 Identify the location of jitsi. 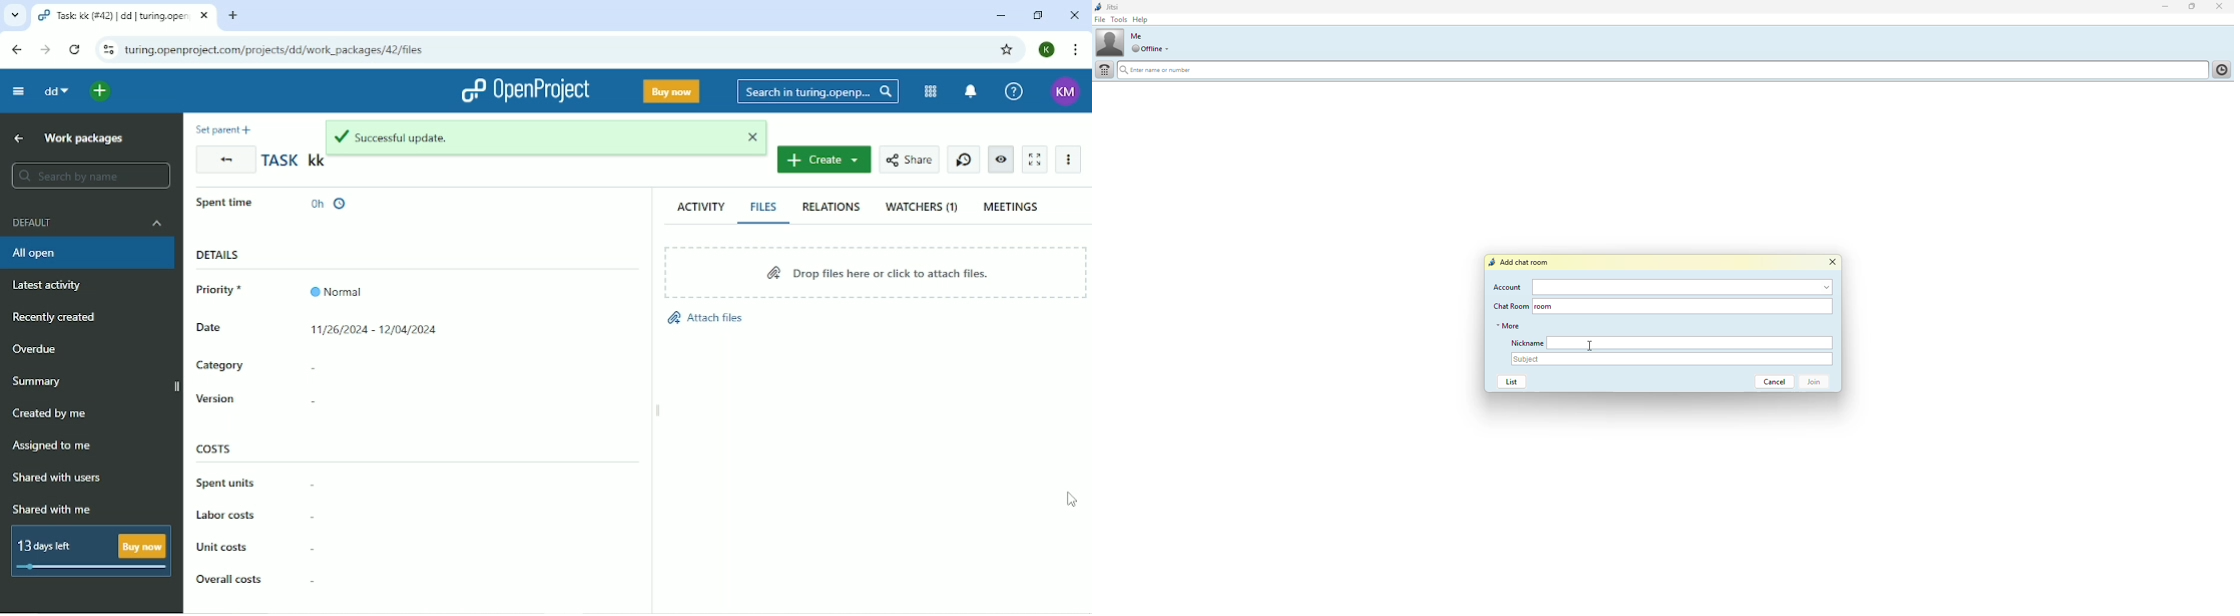
(1115, 7).